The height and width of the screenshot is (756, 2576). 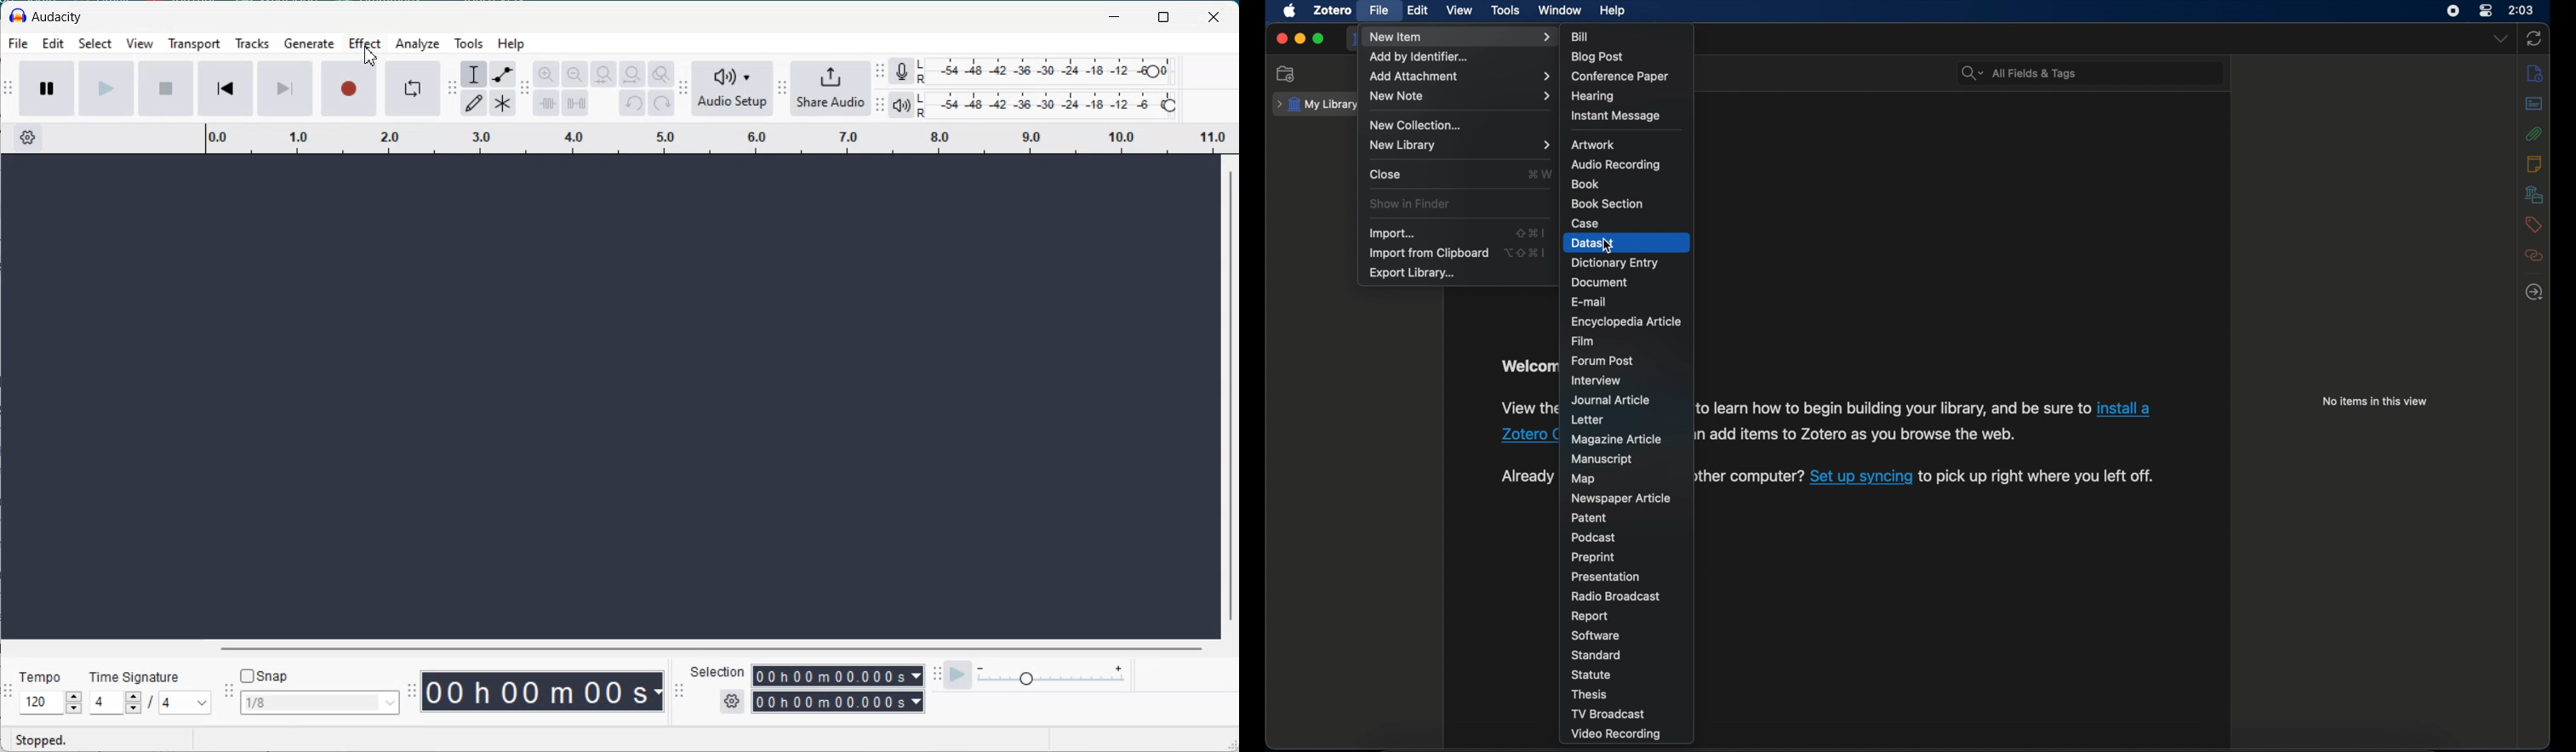 What do you see at coordinates (2535, 104) in the screenshot?
I see `abstract` at bounding box center [2535, 104].